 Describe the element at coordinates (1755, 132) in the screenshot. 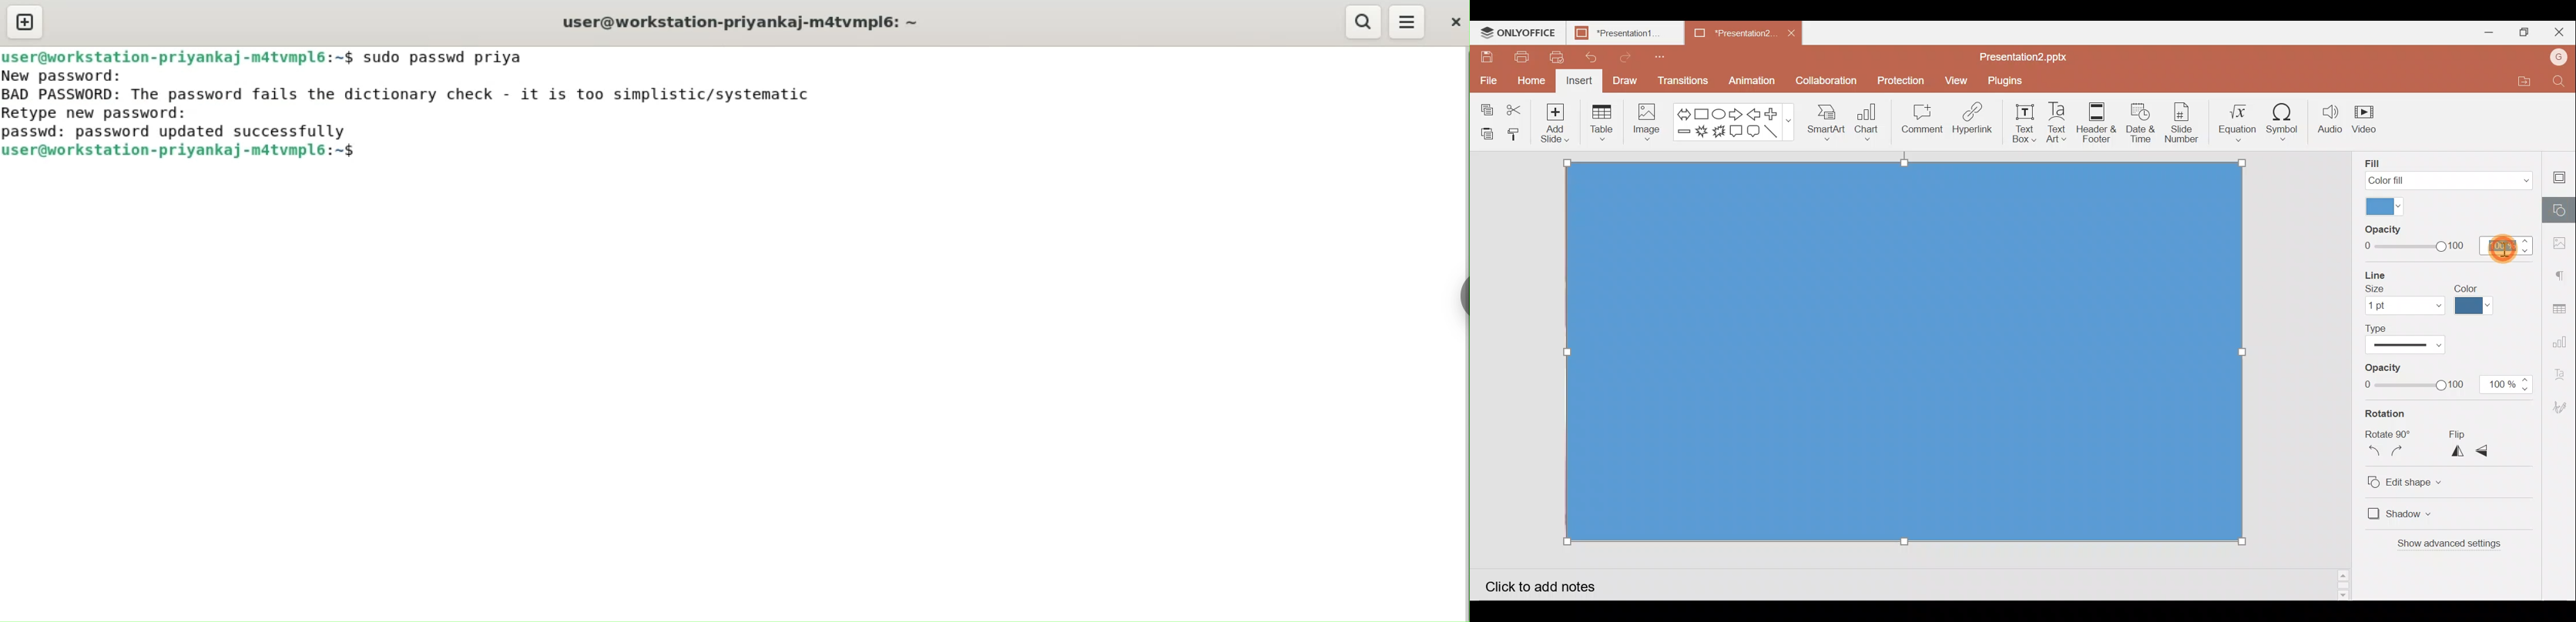

I see `Rounded Rectangular callout` at that location.